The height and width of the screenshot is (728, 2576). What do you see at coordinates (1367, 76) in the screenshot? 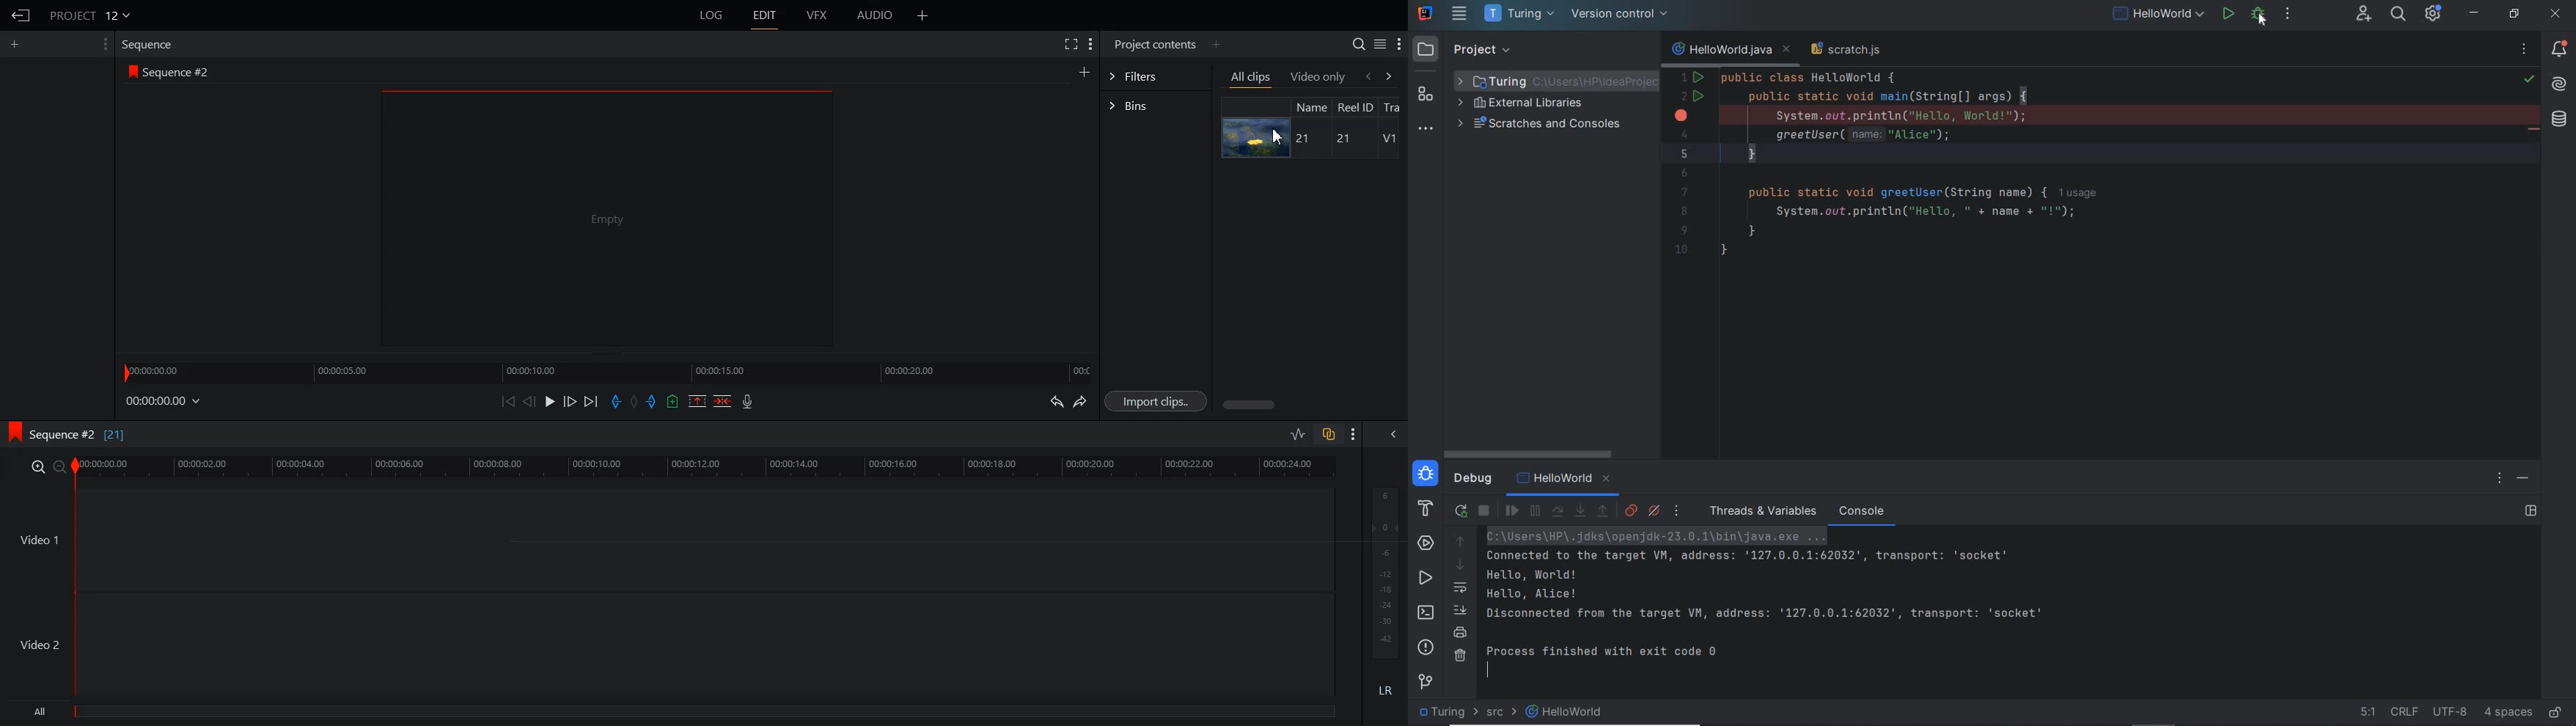
I see `backward` at bounding box center [1367, 76].